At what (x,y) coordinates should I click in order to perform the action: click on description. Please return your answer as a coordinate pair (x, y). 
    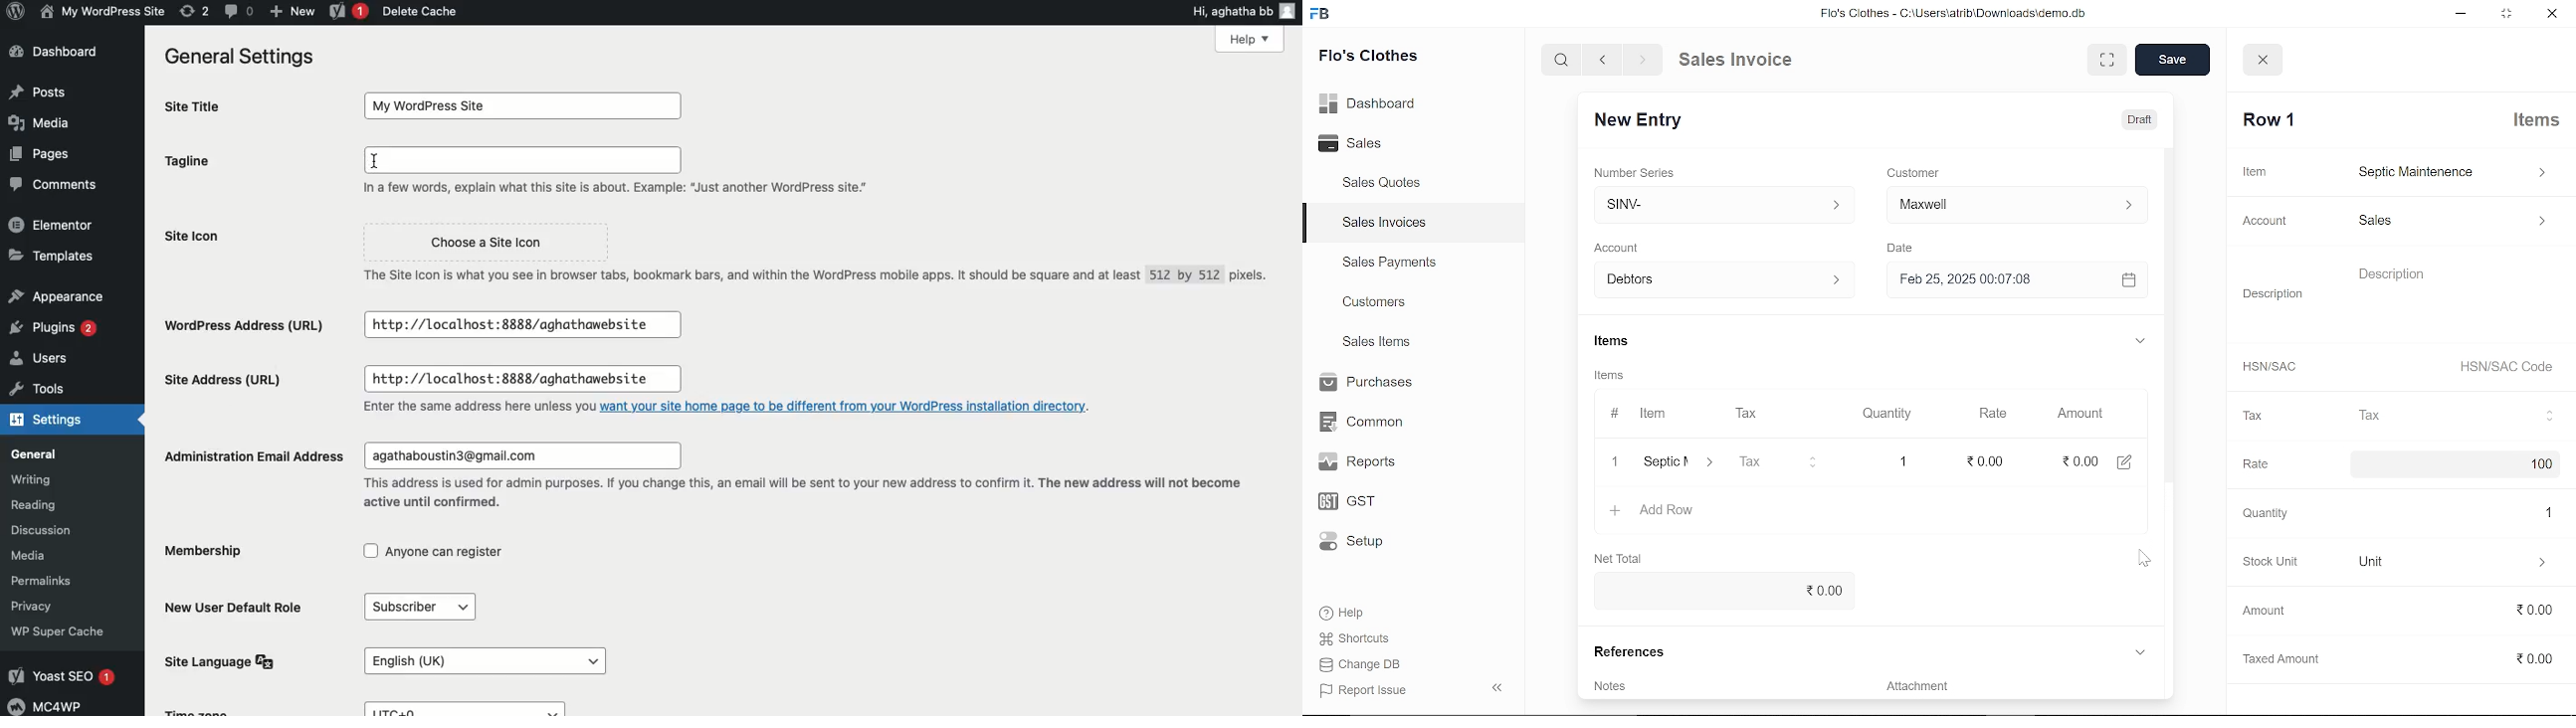
    Looking at the image, I should click on (2455, 295).